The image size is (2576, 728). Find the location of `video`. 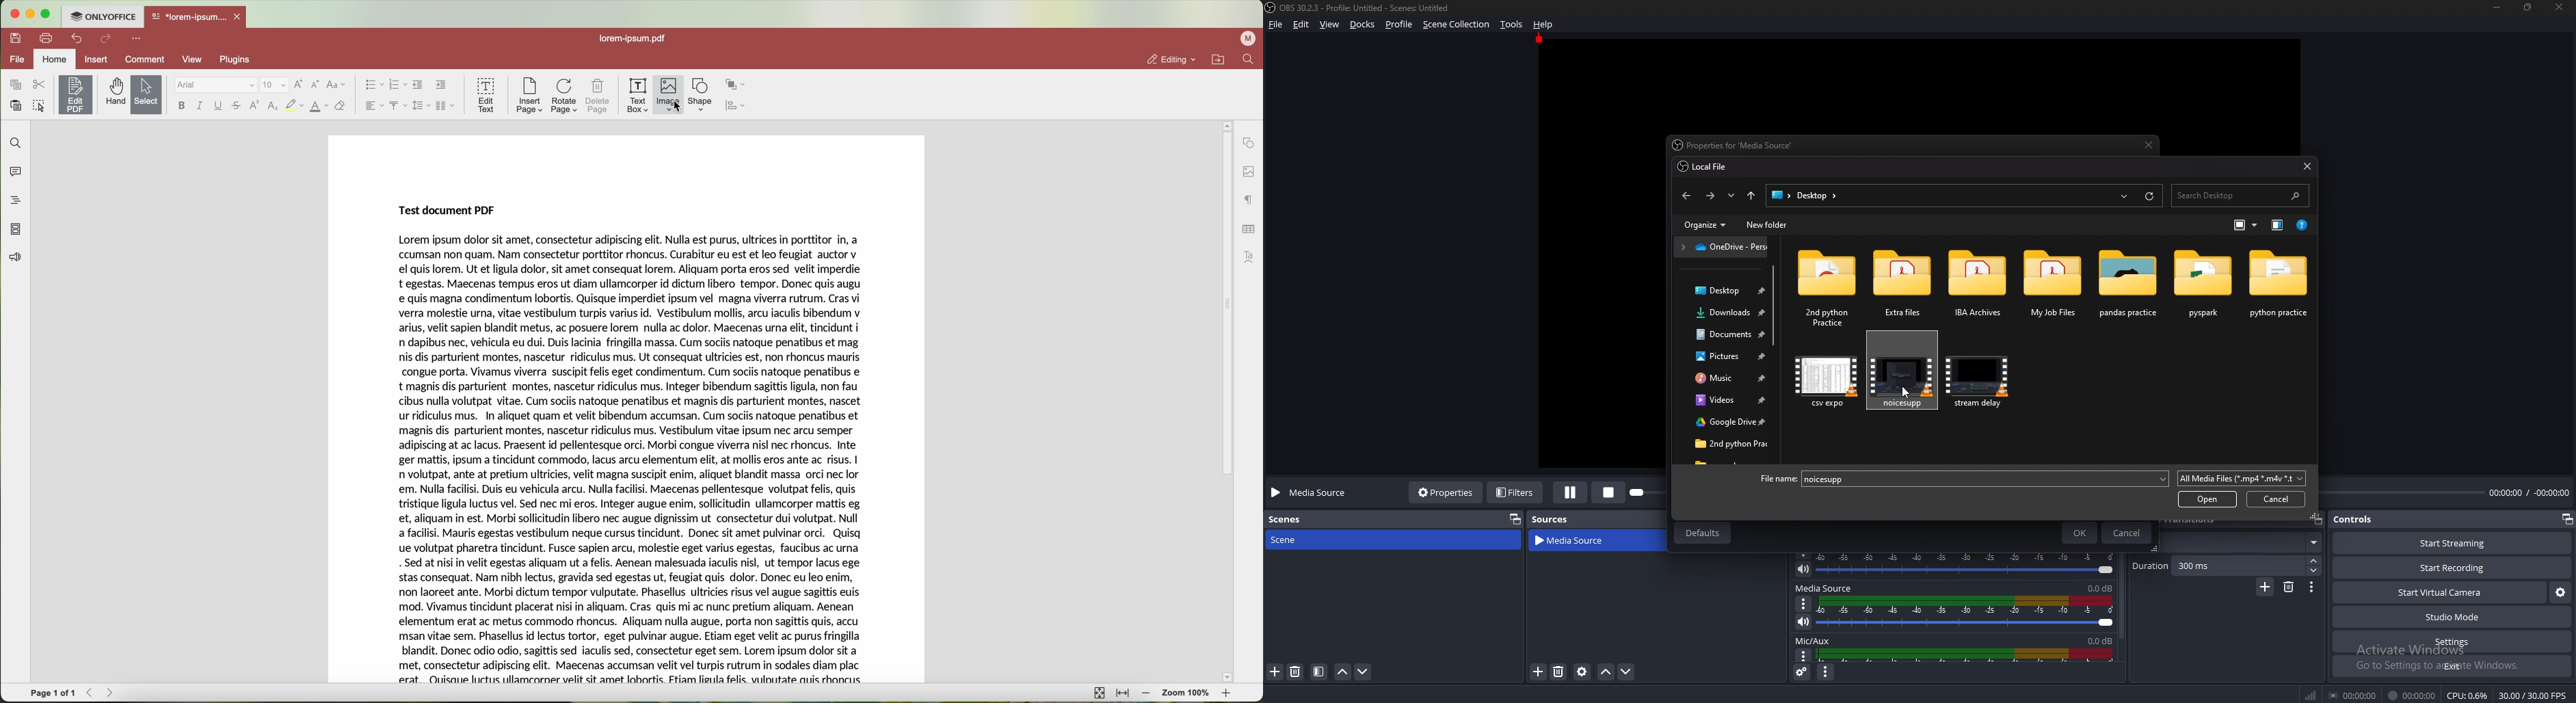

video is located at coordinates (1981, 379).